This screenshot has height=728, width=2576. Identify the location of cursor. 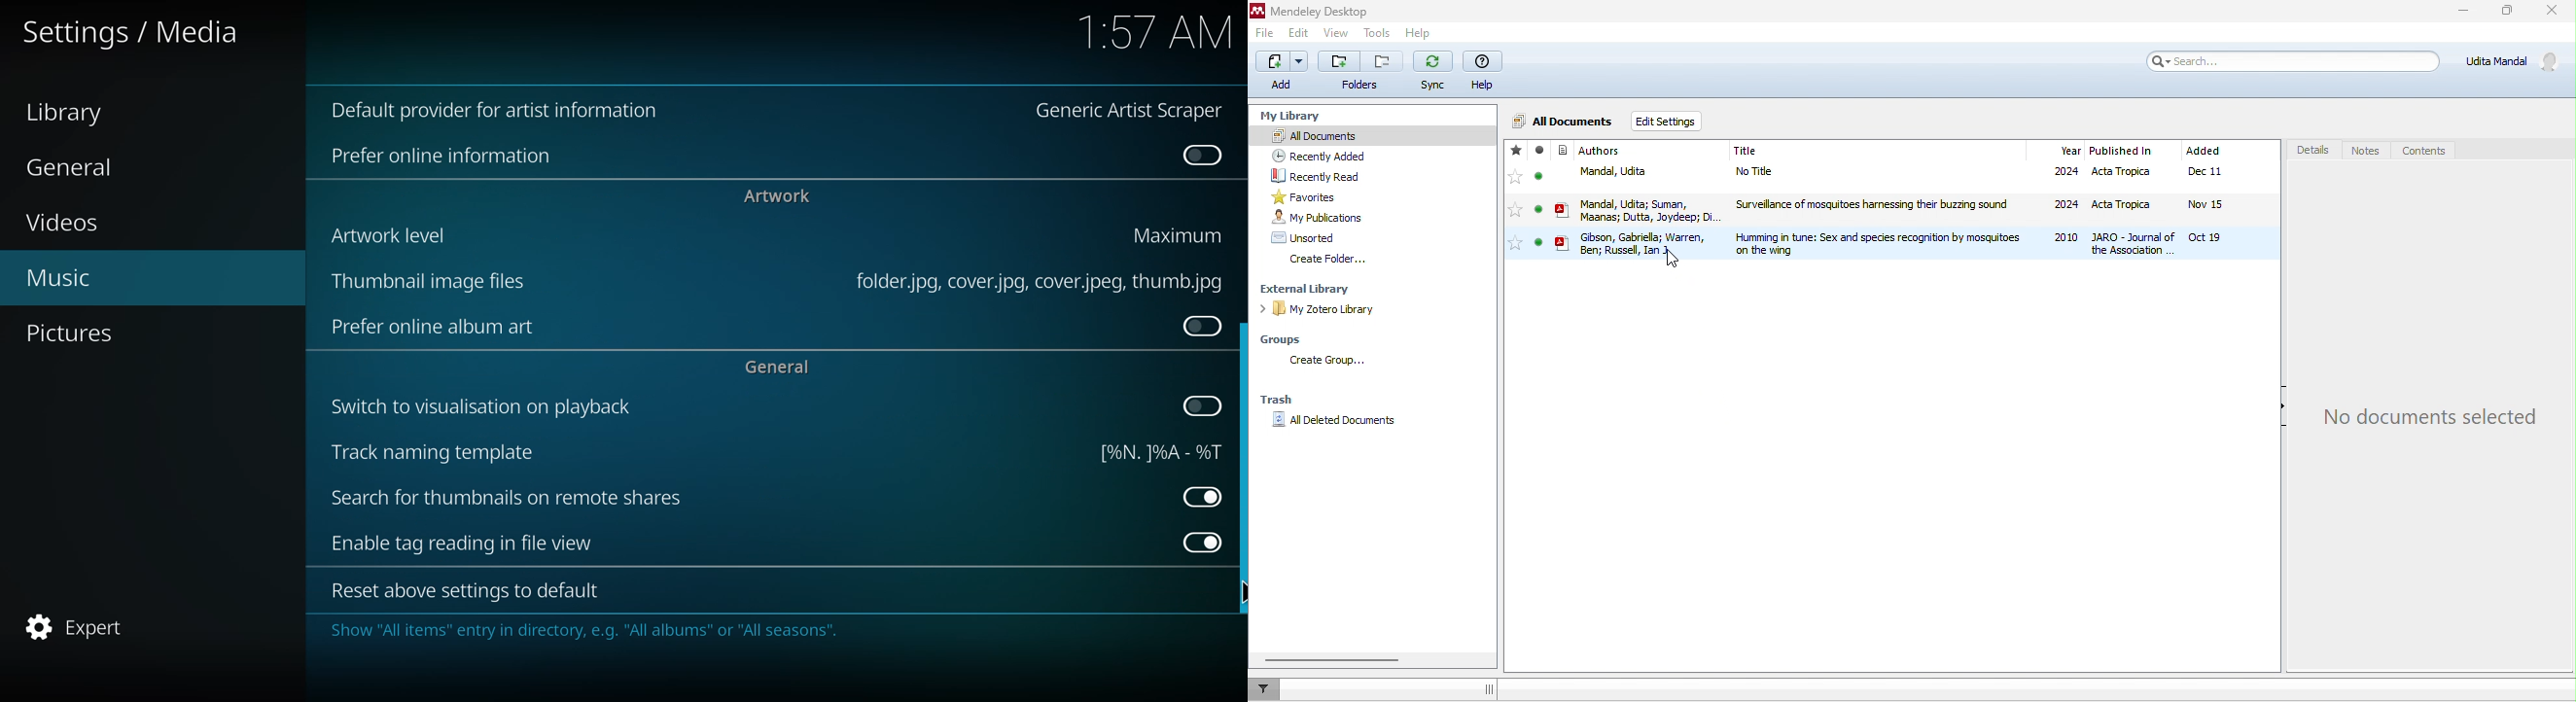
(1241, 592).